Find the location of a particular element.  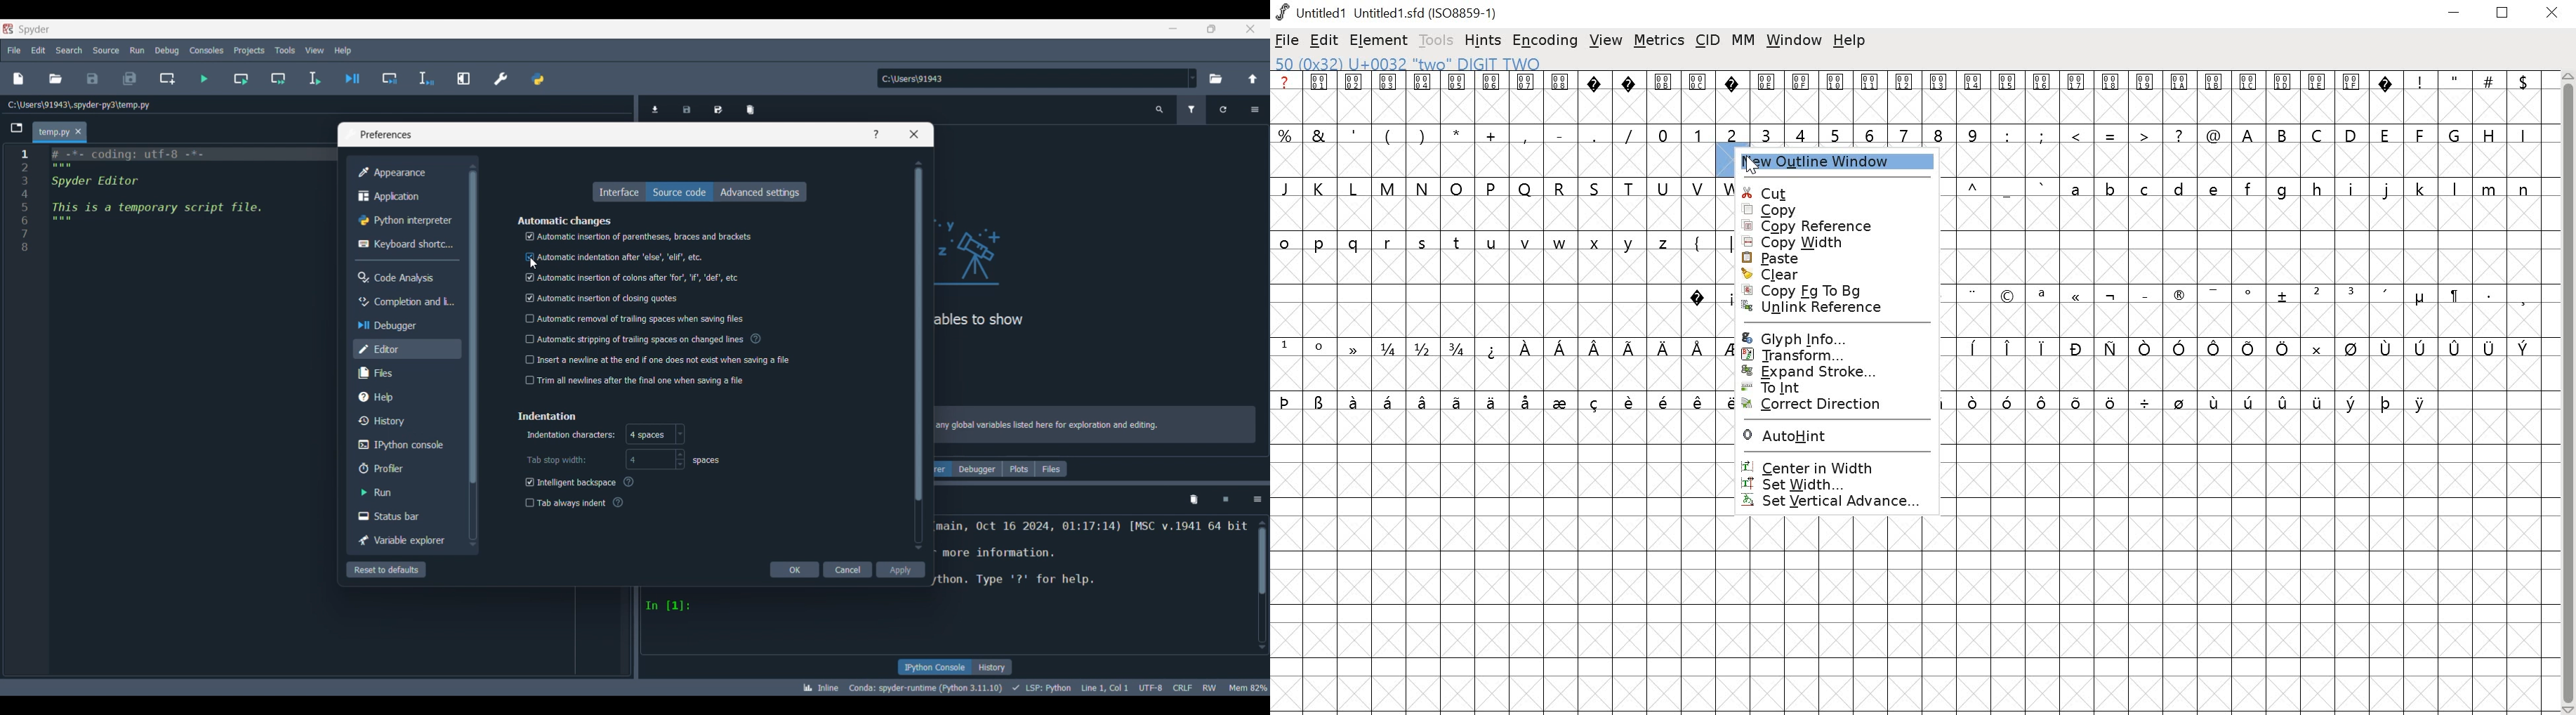

Automatic indentation after ‘else’, 'elif', etc. is located at coordinates (618, 258).